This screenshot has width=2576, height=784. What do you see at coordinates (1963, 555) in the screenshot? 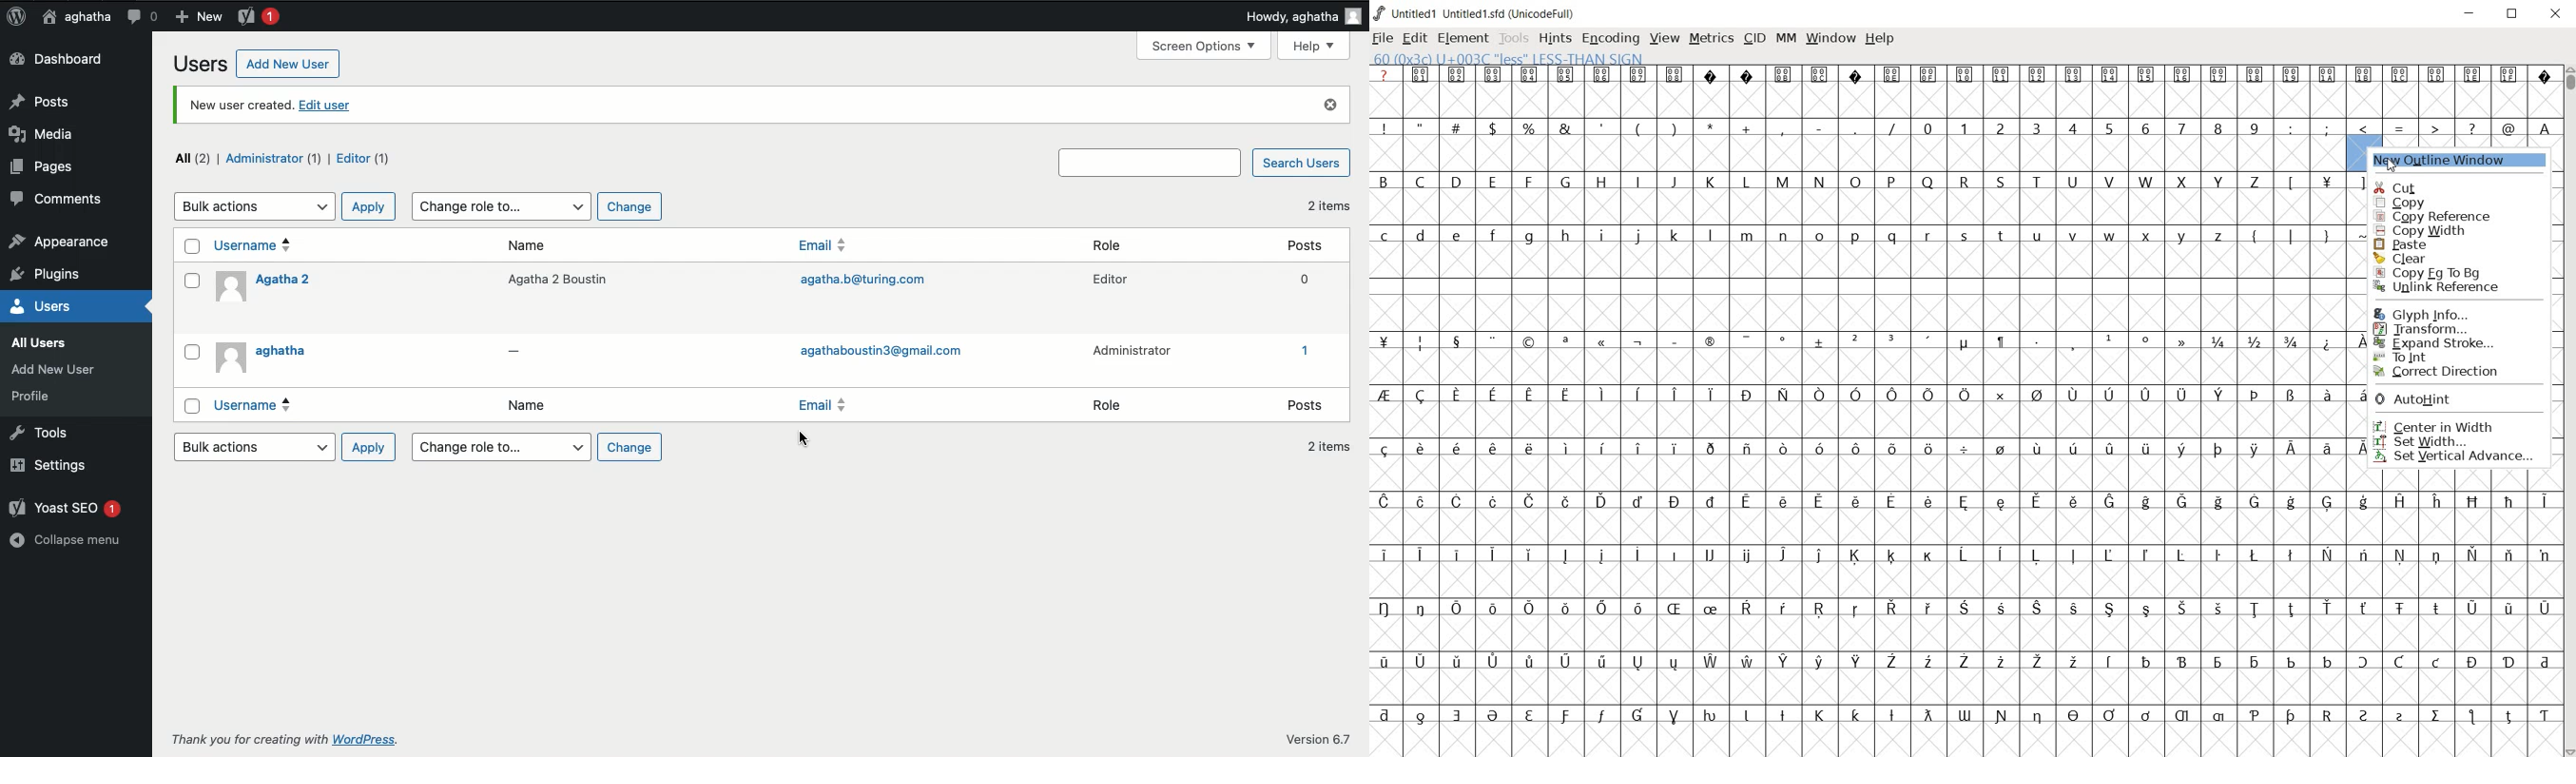
I see `special letters` at bounding box center [1963, 555].